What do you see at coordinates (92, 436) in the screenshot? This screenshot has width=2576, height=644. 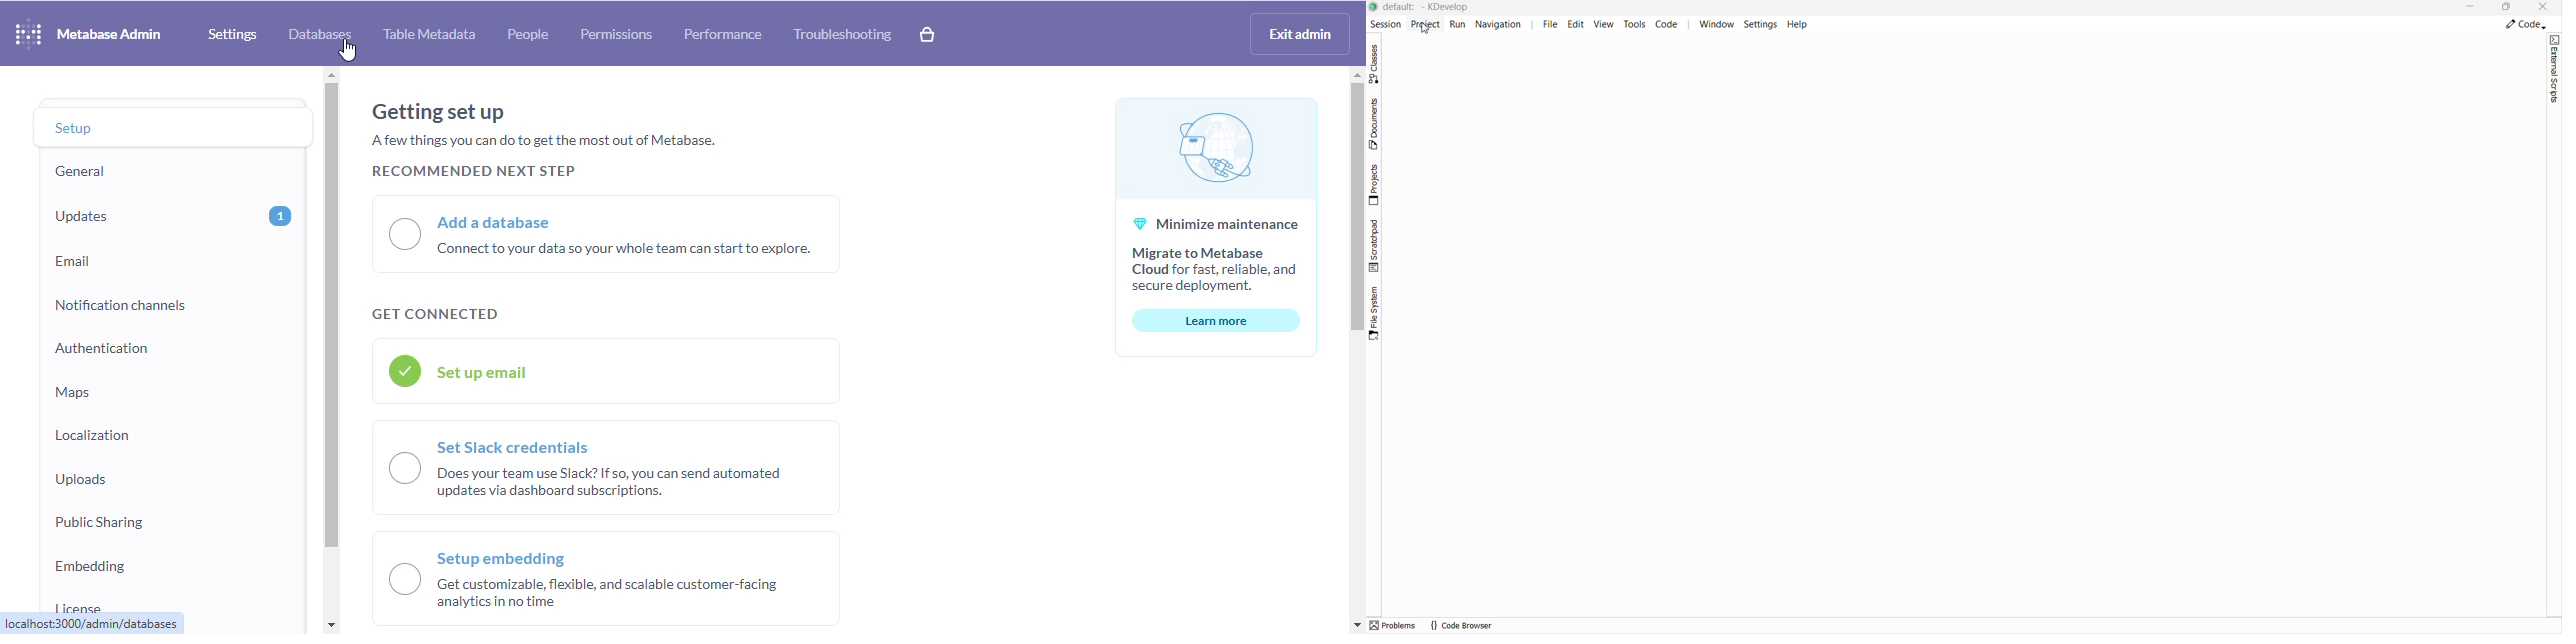 I see `localization` at bounding box center [92, 436].